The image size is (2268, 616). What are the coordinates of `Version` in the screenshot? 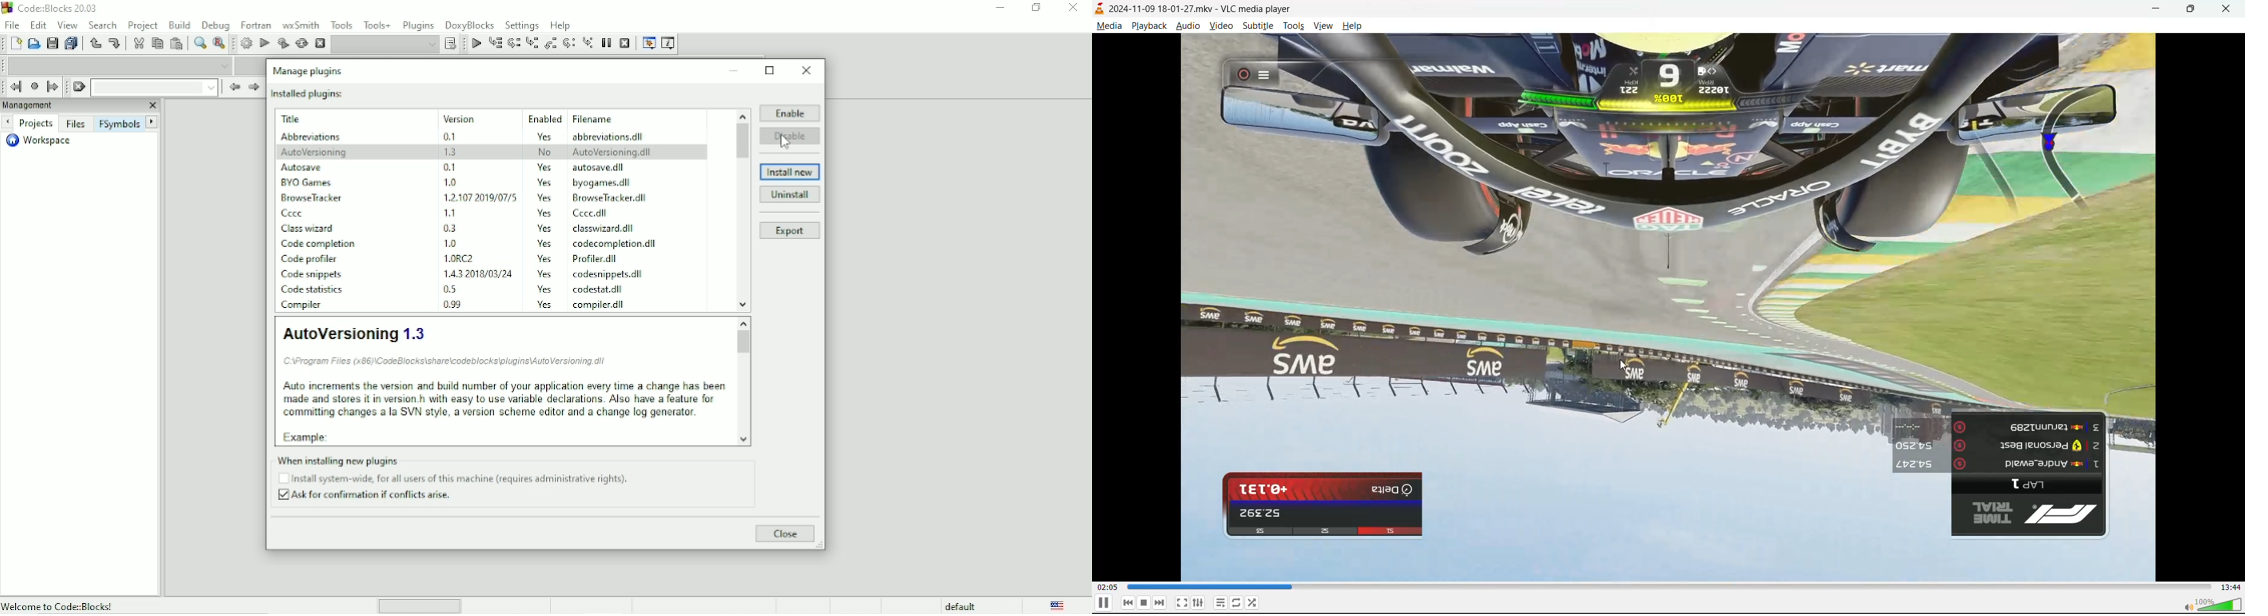 It's located at (462, 119).